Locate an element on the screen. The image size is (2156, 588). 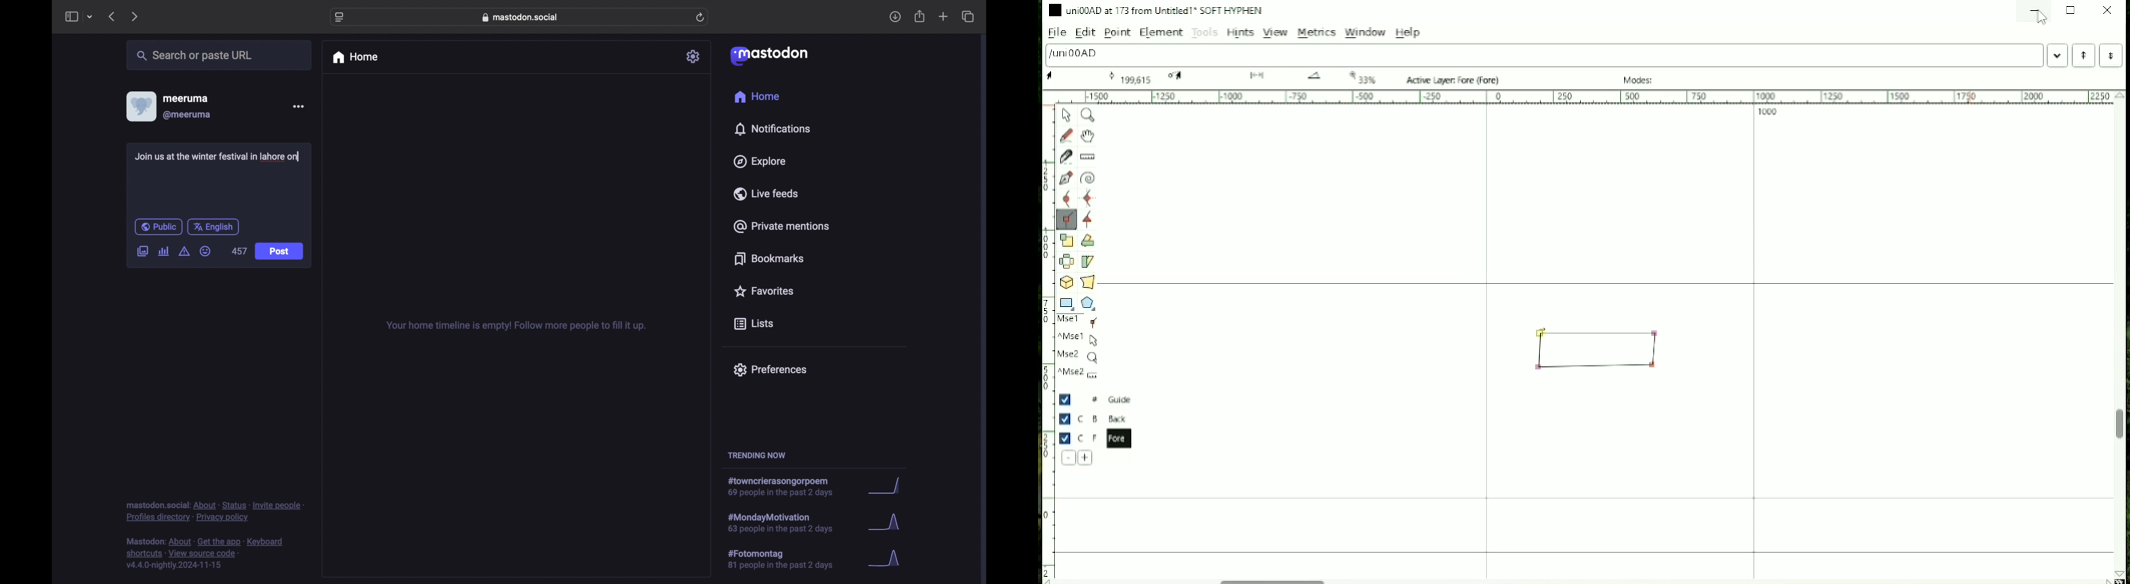
Post is located at coordinates (280, 252).